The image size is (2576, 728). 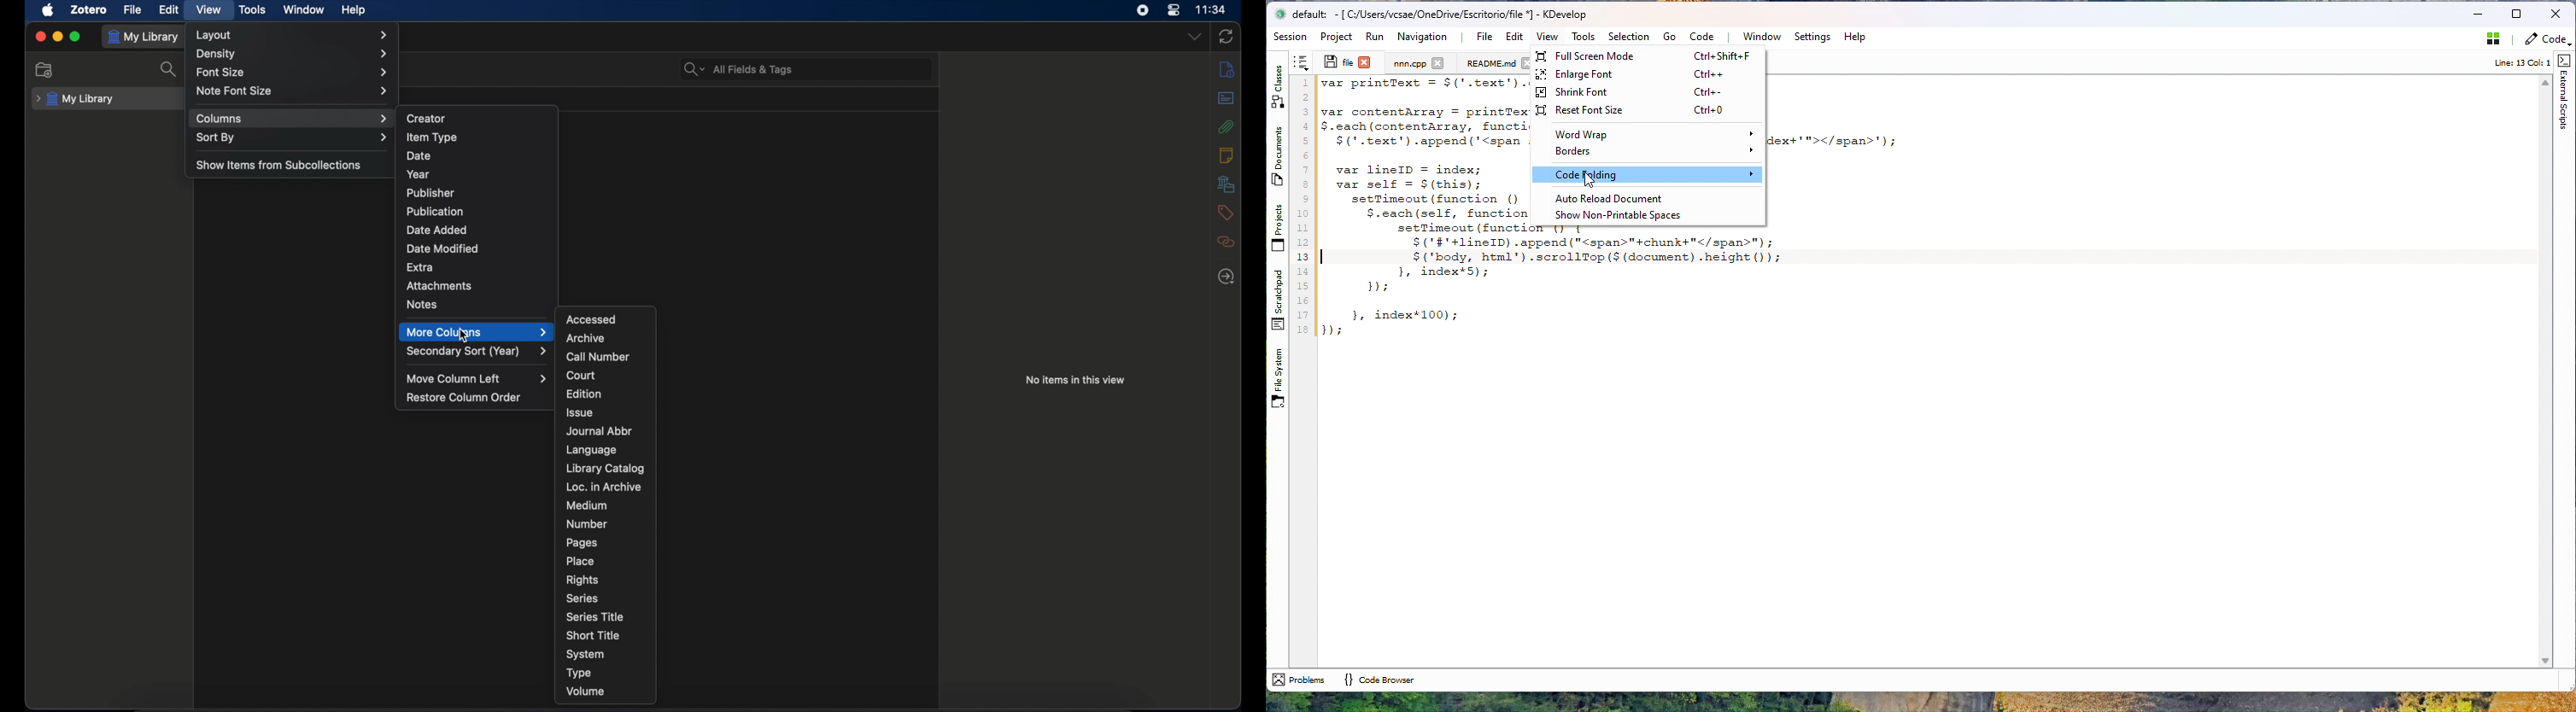 I want to click on note font size, so click(x=293, y=90).